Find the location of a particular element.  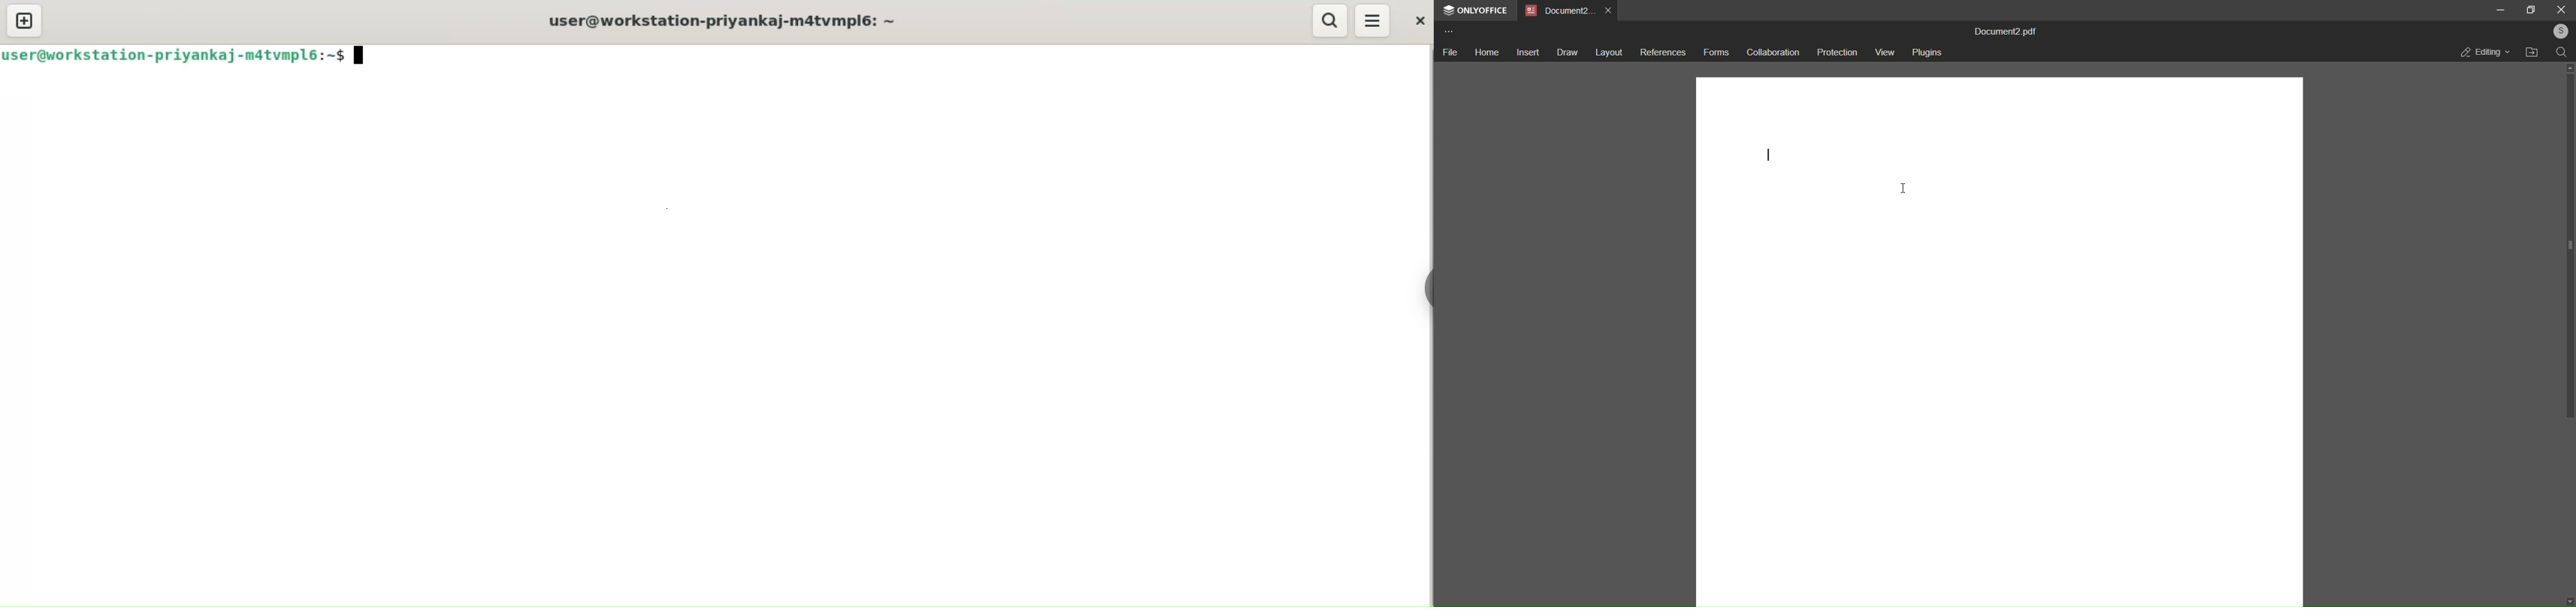

references is located at coordinates (1663, 54).